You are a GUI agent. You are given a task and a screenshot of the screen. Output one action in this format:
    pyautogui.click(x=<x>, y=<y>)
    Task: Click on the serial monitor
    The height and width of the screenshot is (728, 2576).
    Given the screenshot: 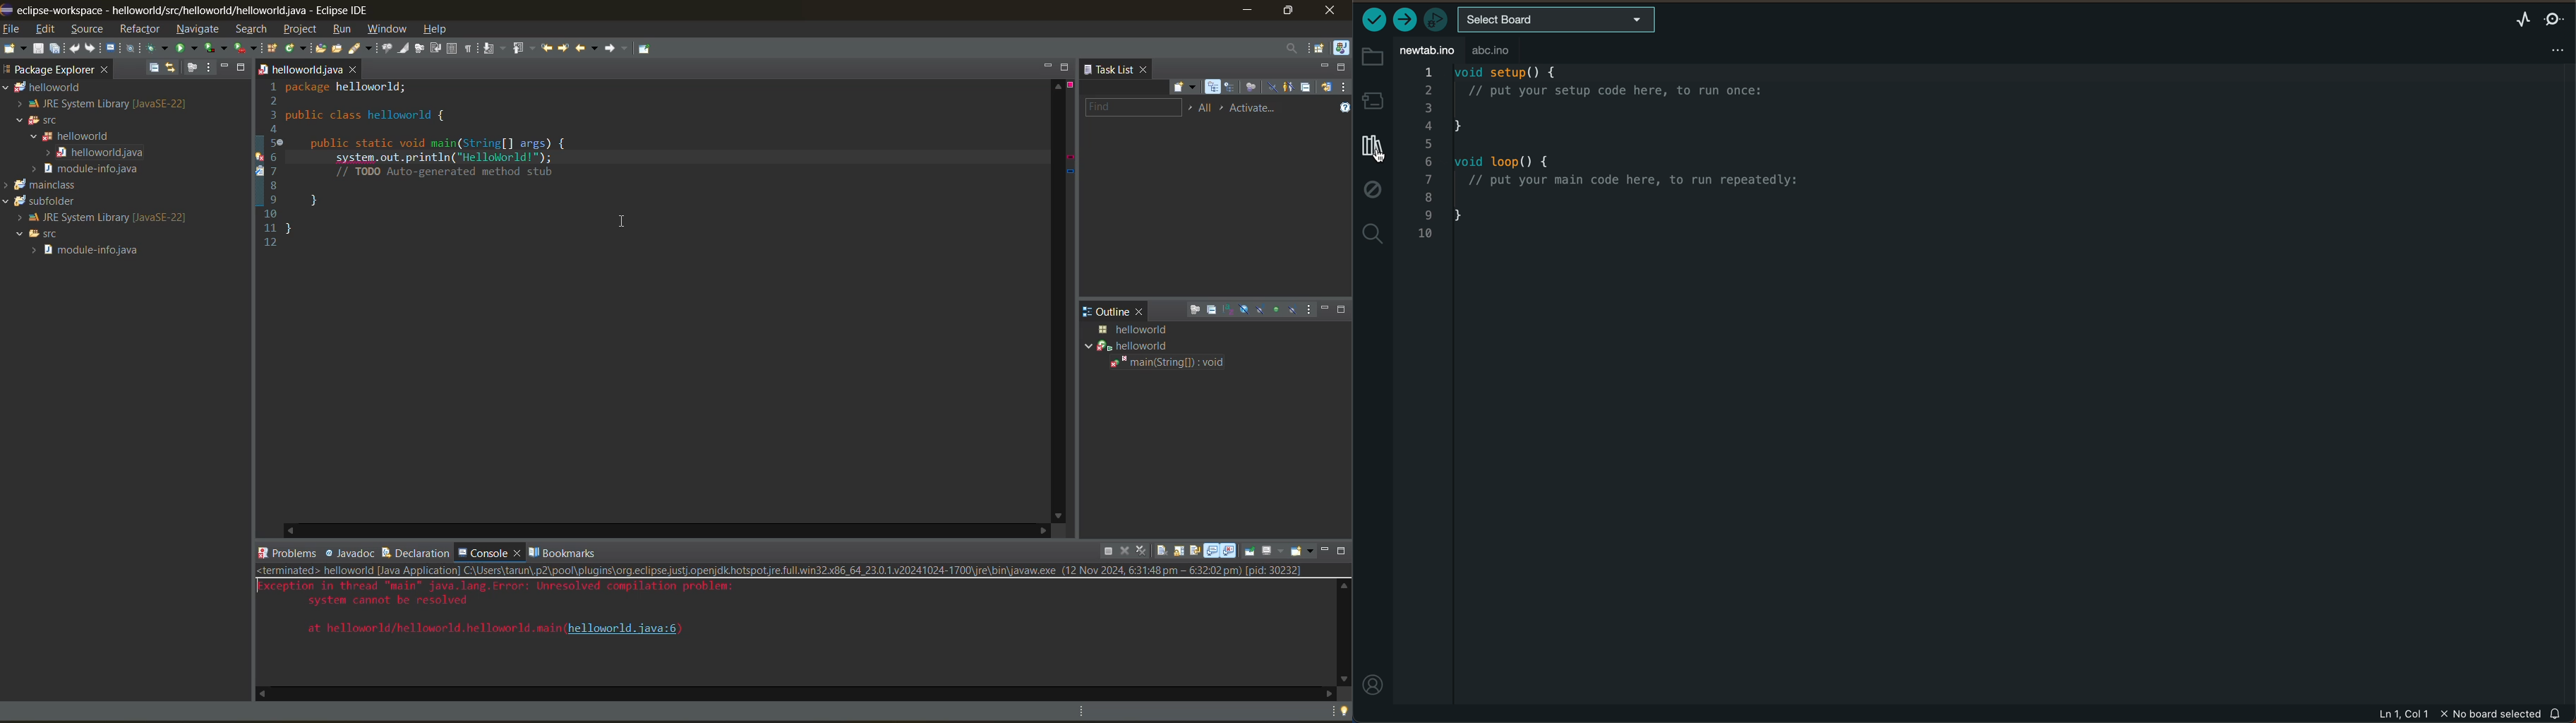 What is the action you would take?
    pyautogui.click(x=2555, y=20)
    